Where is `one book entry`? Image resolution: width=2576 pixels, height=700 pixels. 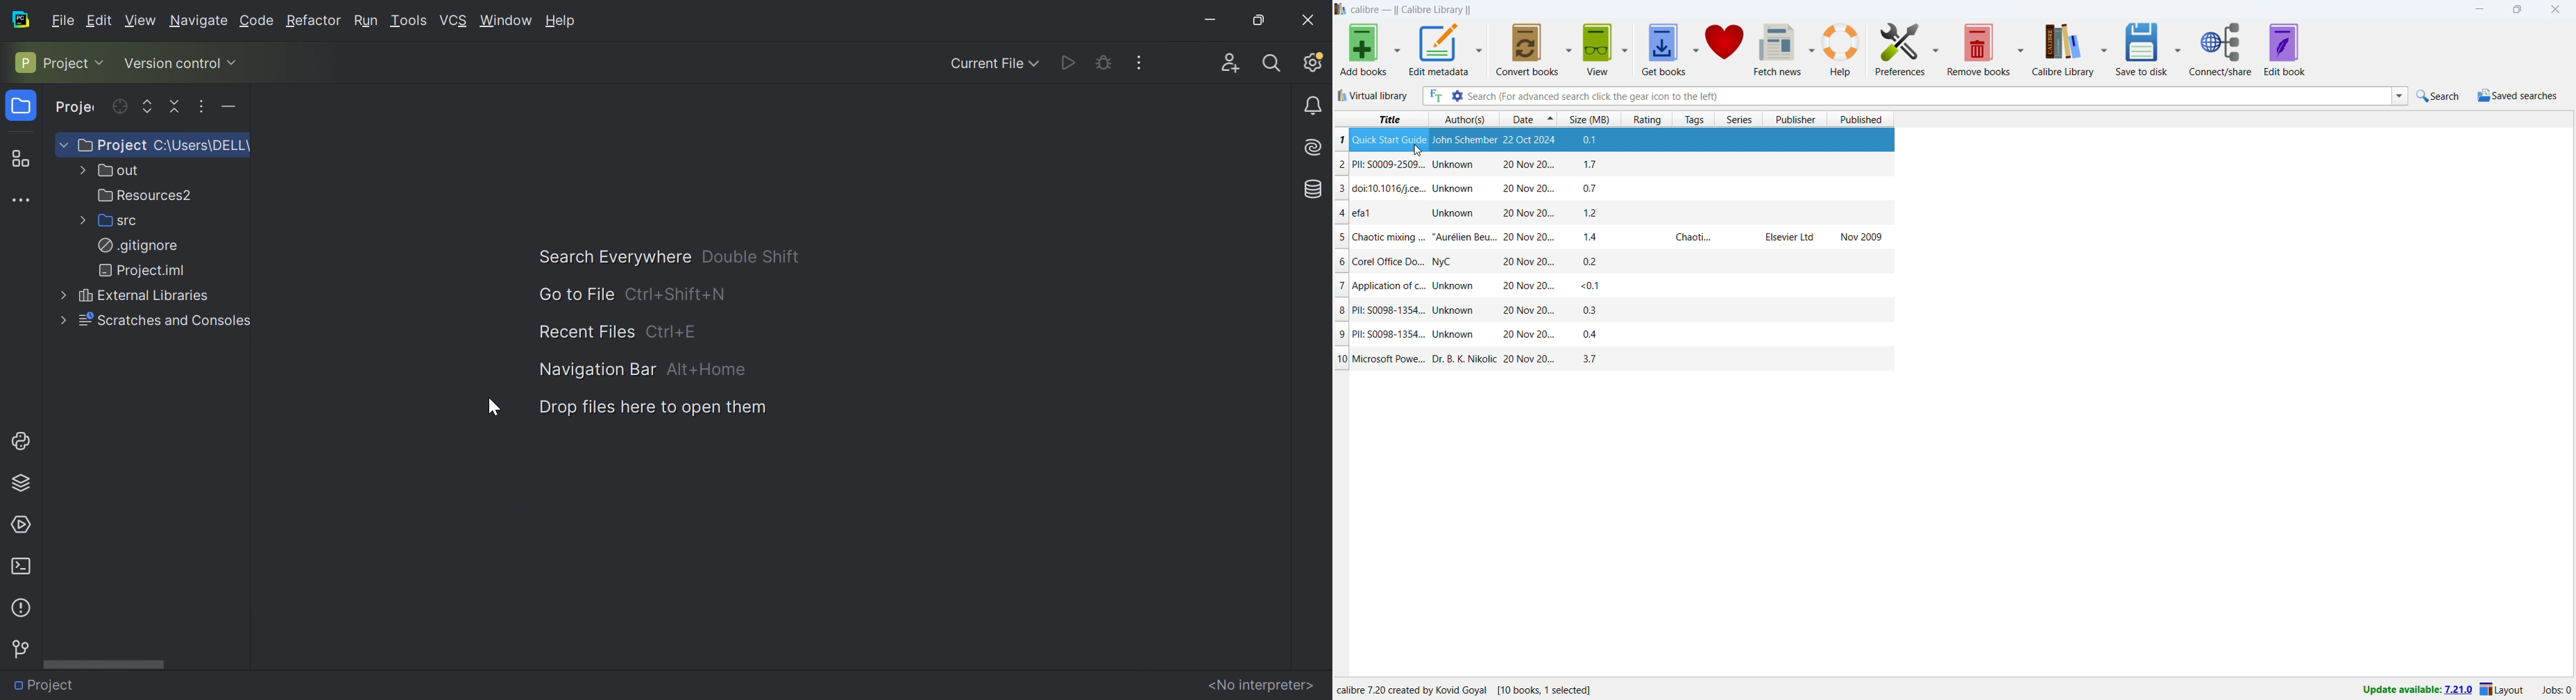 one book entry is located at coordinates (1611, 261).